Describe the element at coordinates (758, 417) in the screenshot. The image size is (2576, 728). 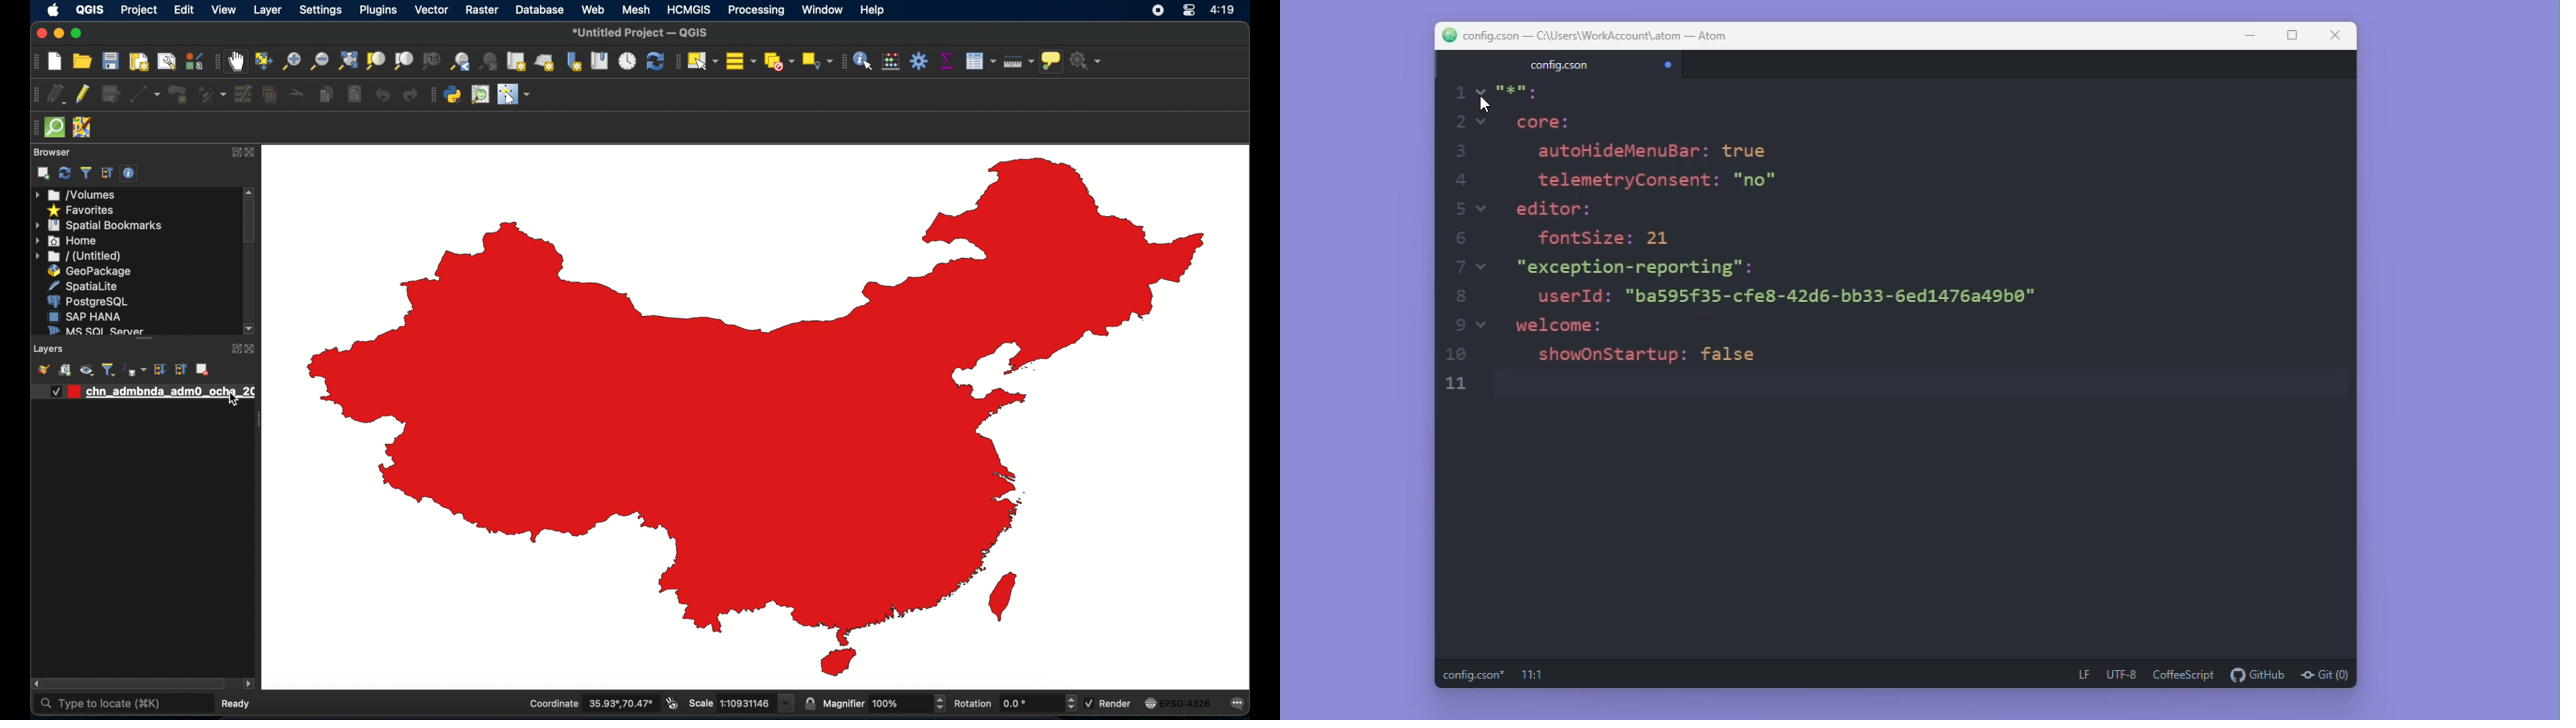
I see `boundary map of china` at that location.